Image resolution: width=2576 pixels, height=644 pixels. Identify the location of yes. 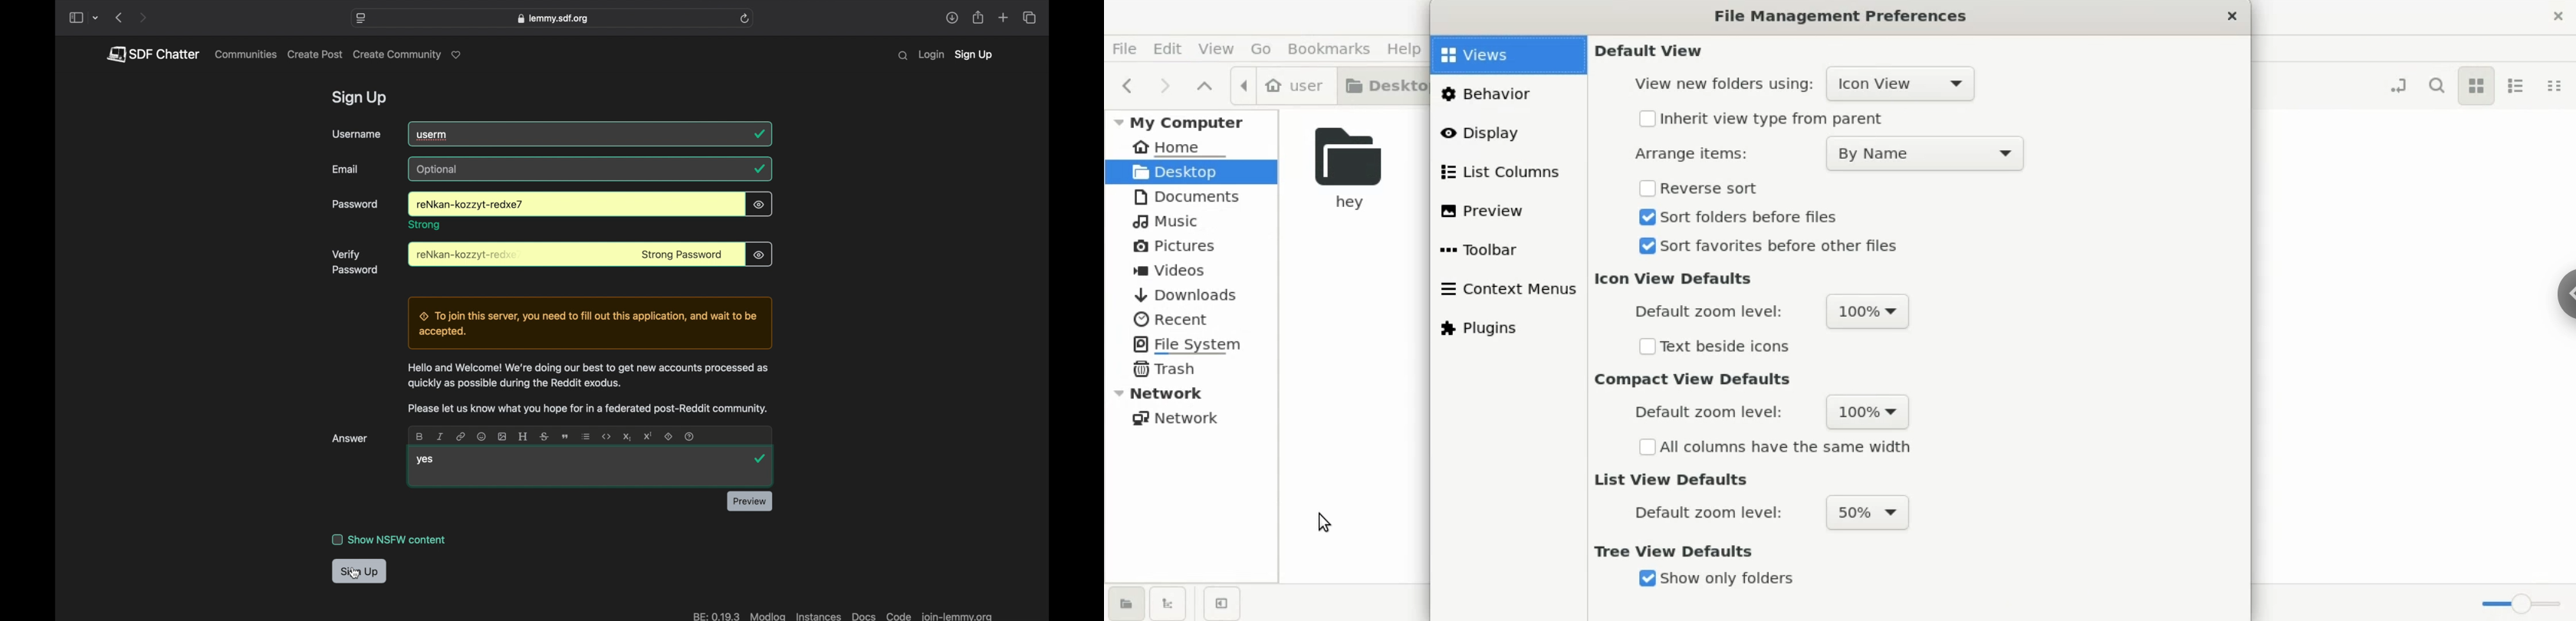
(424, 461).